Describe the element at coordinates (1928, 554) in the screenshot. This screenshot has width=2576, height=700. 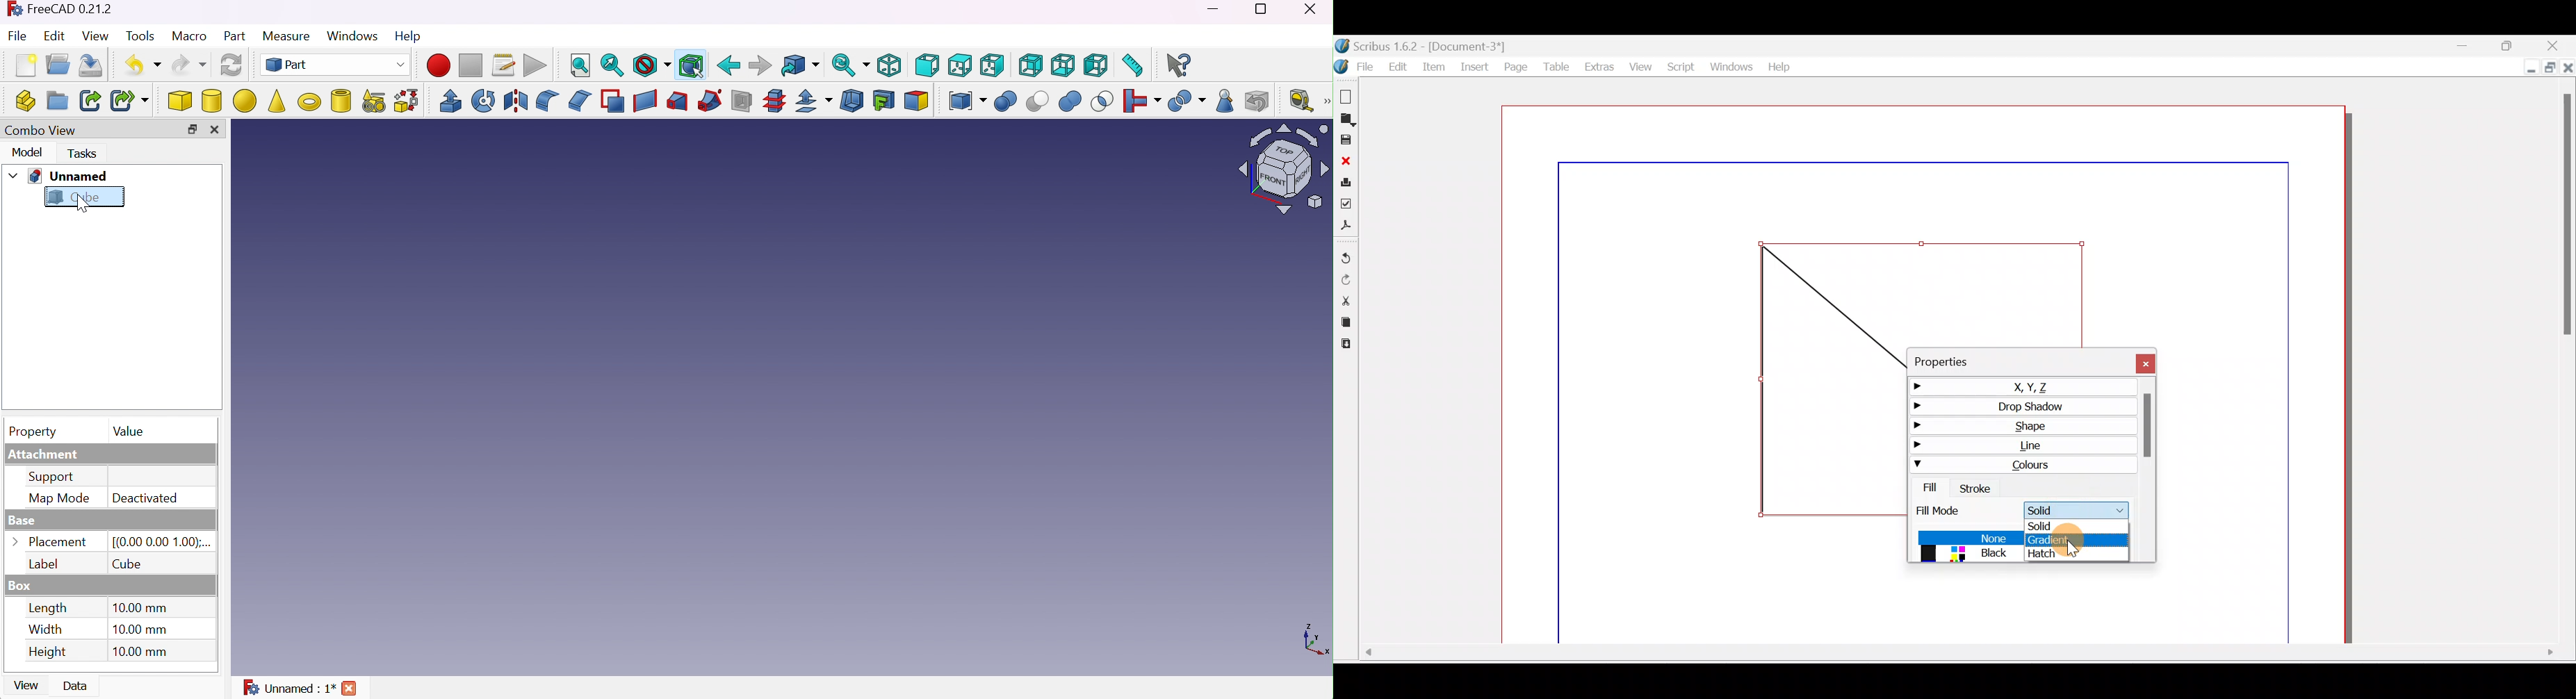
I see `black` at that location.